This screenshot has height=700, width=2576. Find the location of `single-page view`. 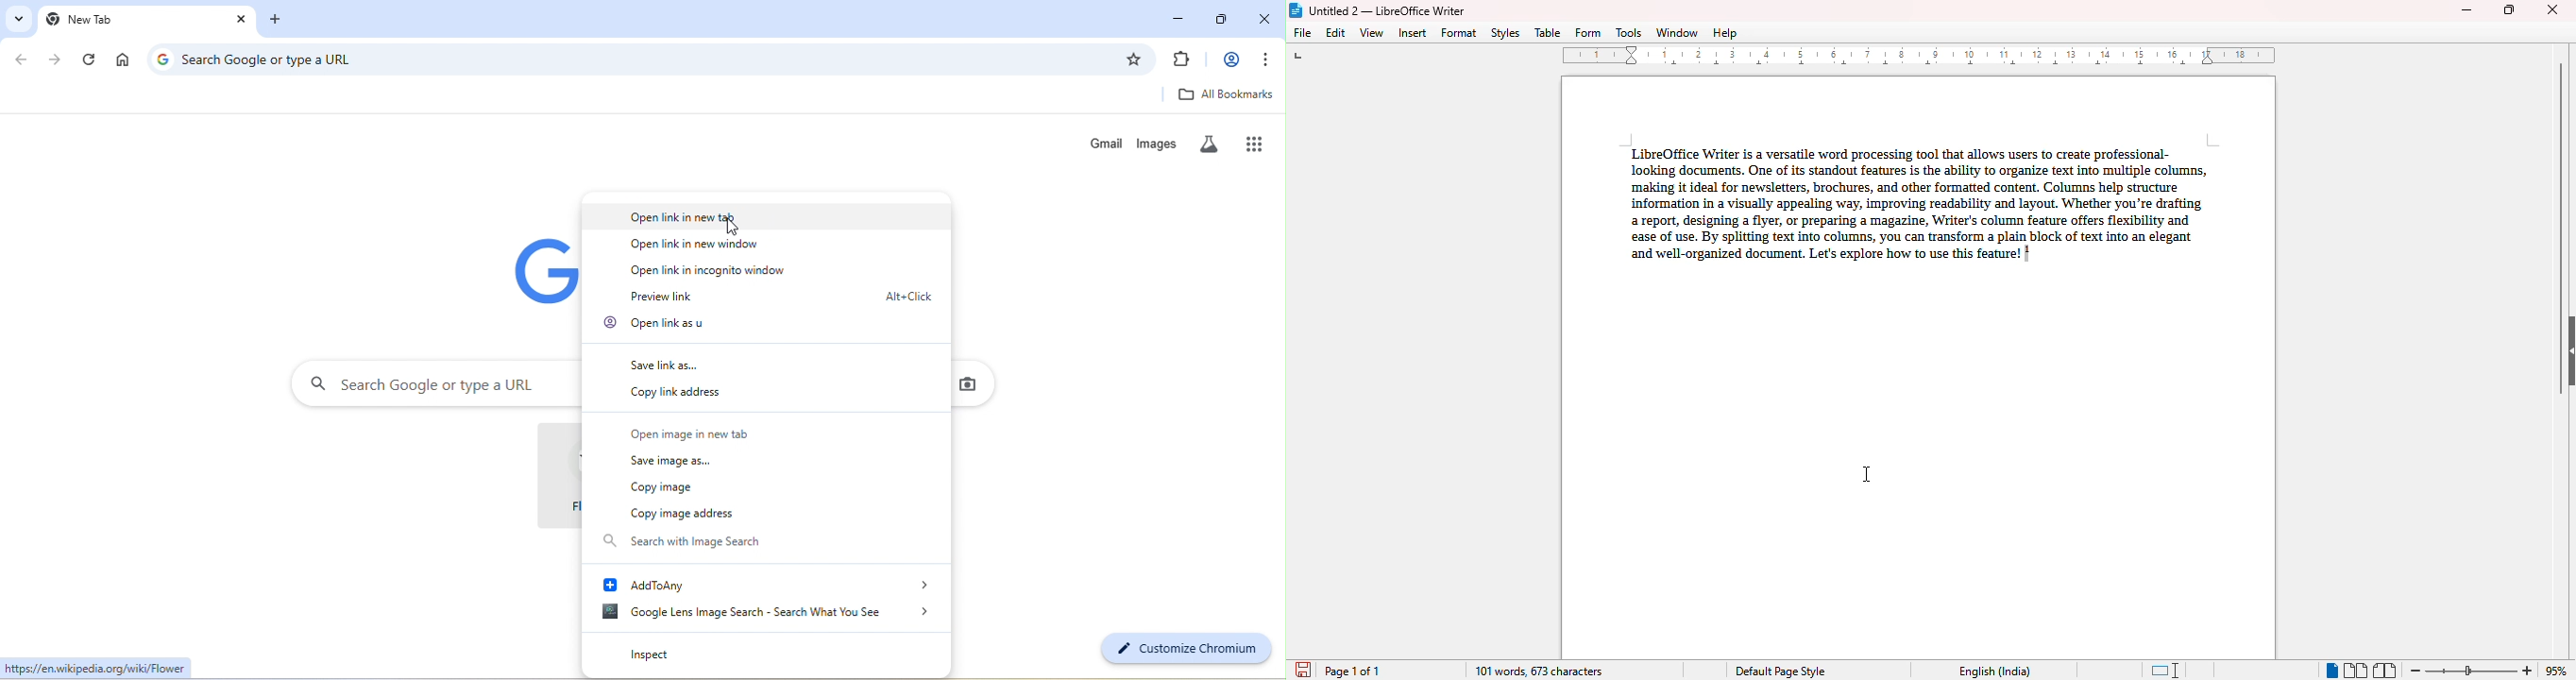

single-page view is located at coordinates (2330, 671).